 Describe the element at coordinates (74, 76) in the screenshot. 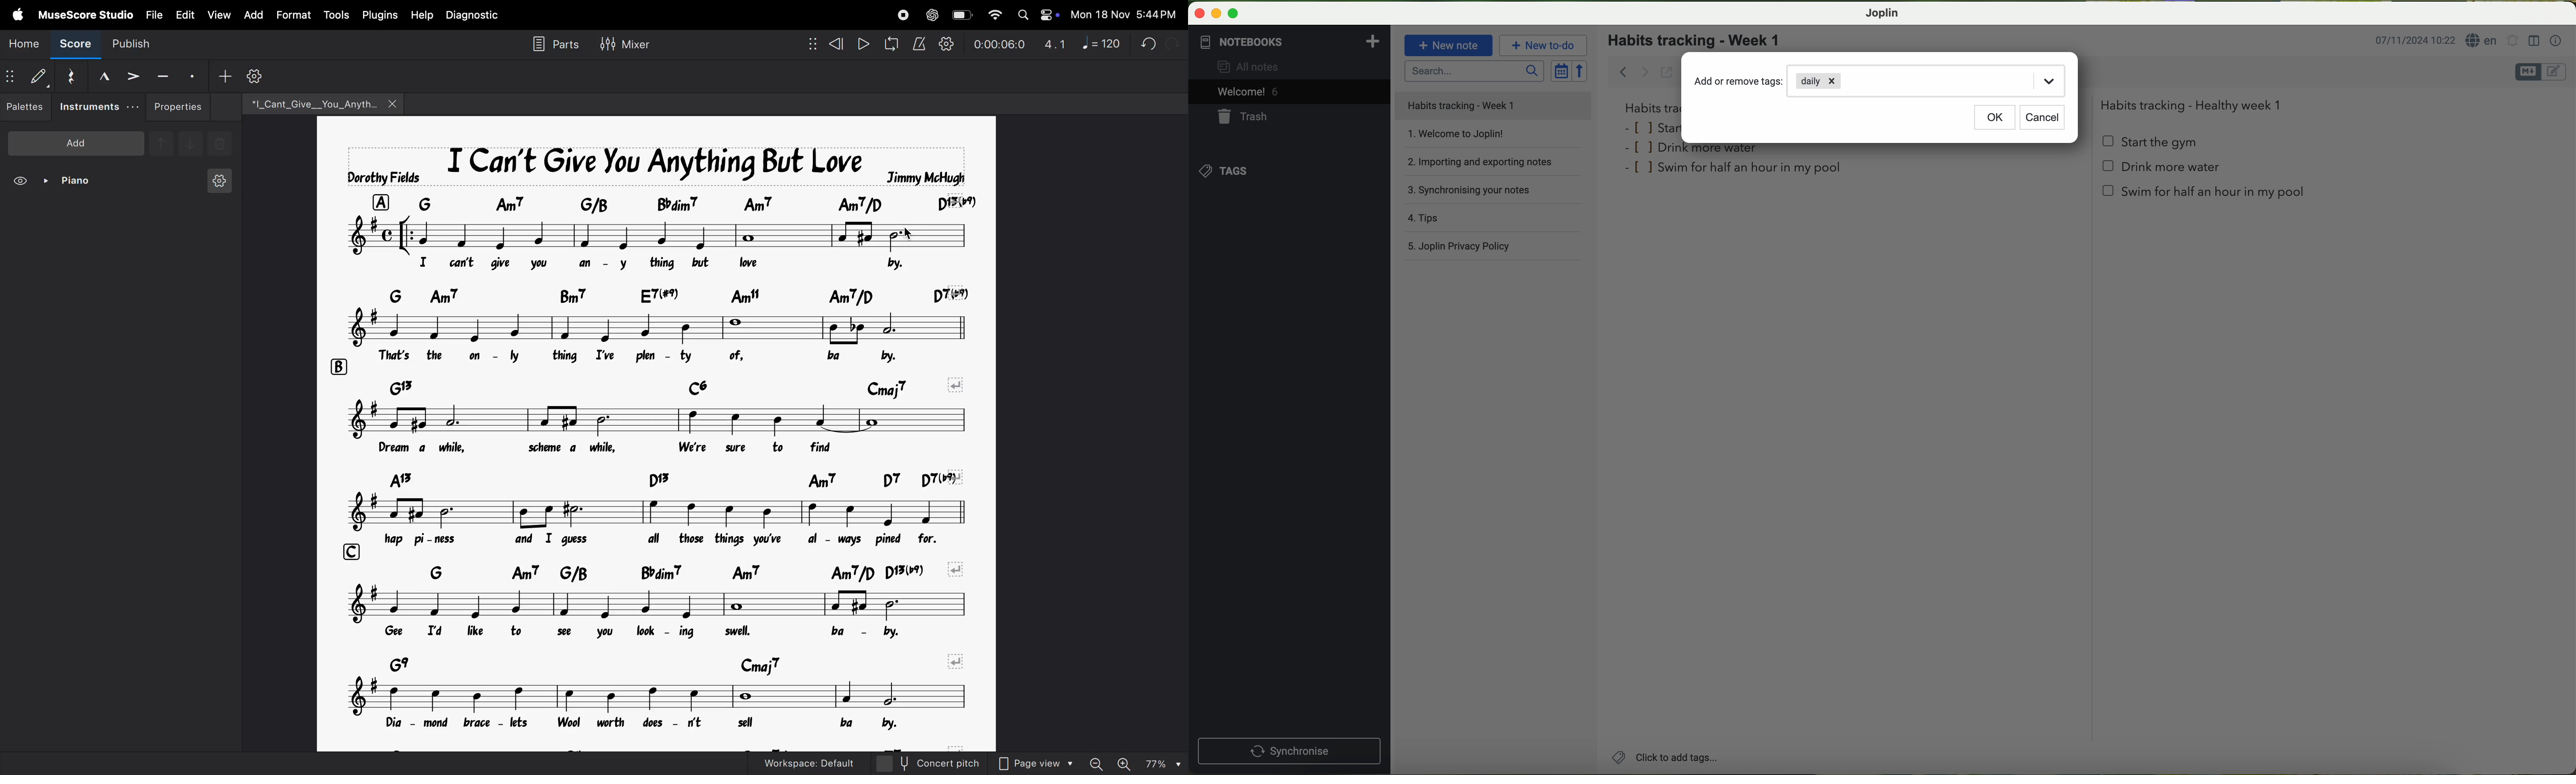

I see `reset` at that location.